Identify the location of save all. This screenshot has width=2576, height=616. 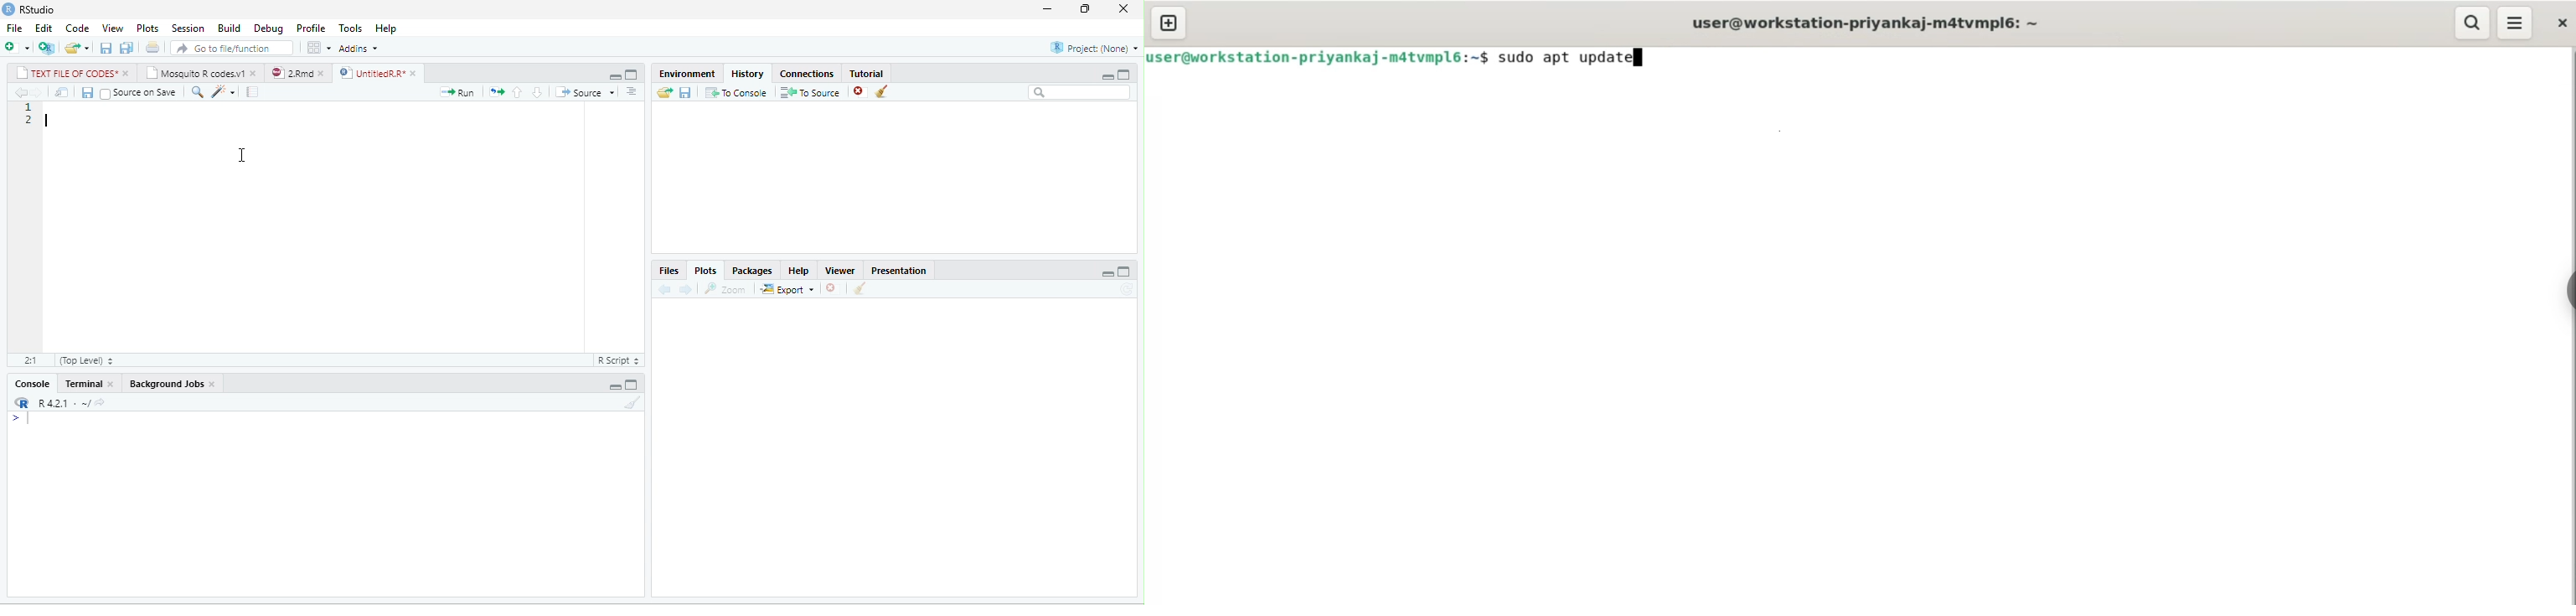
(126, 48).